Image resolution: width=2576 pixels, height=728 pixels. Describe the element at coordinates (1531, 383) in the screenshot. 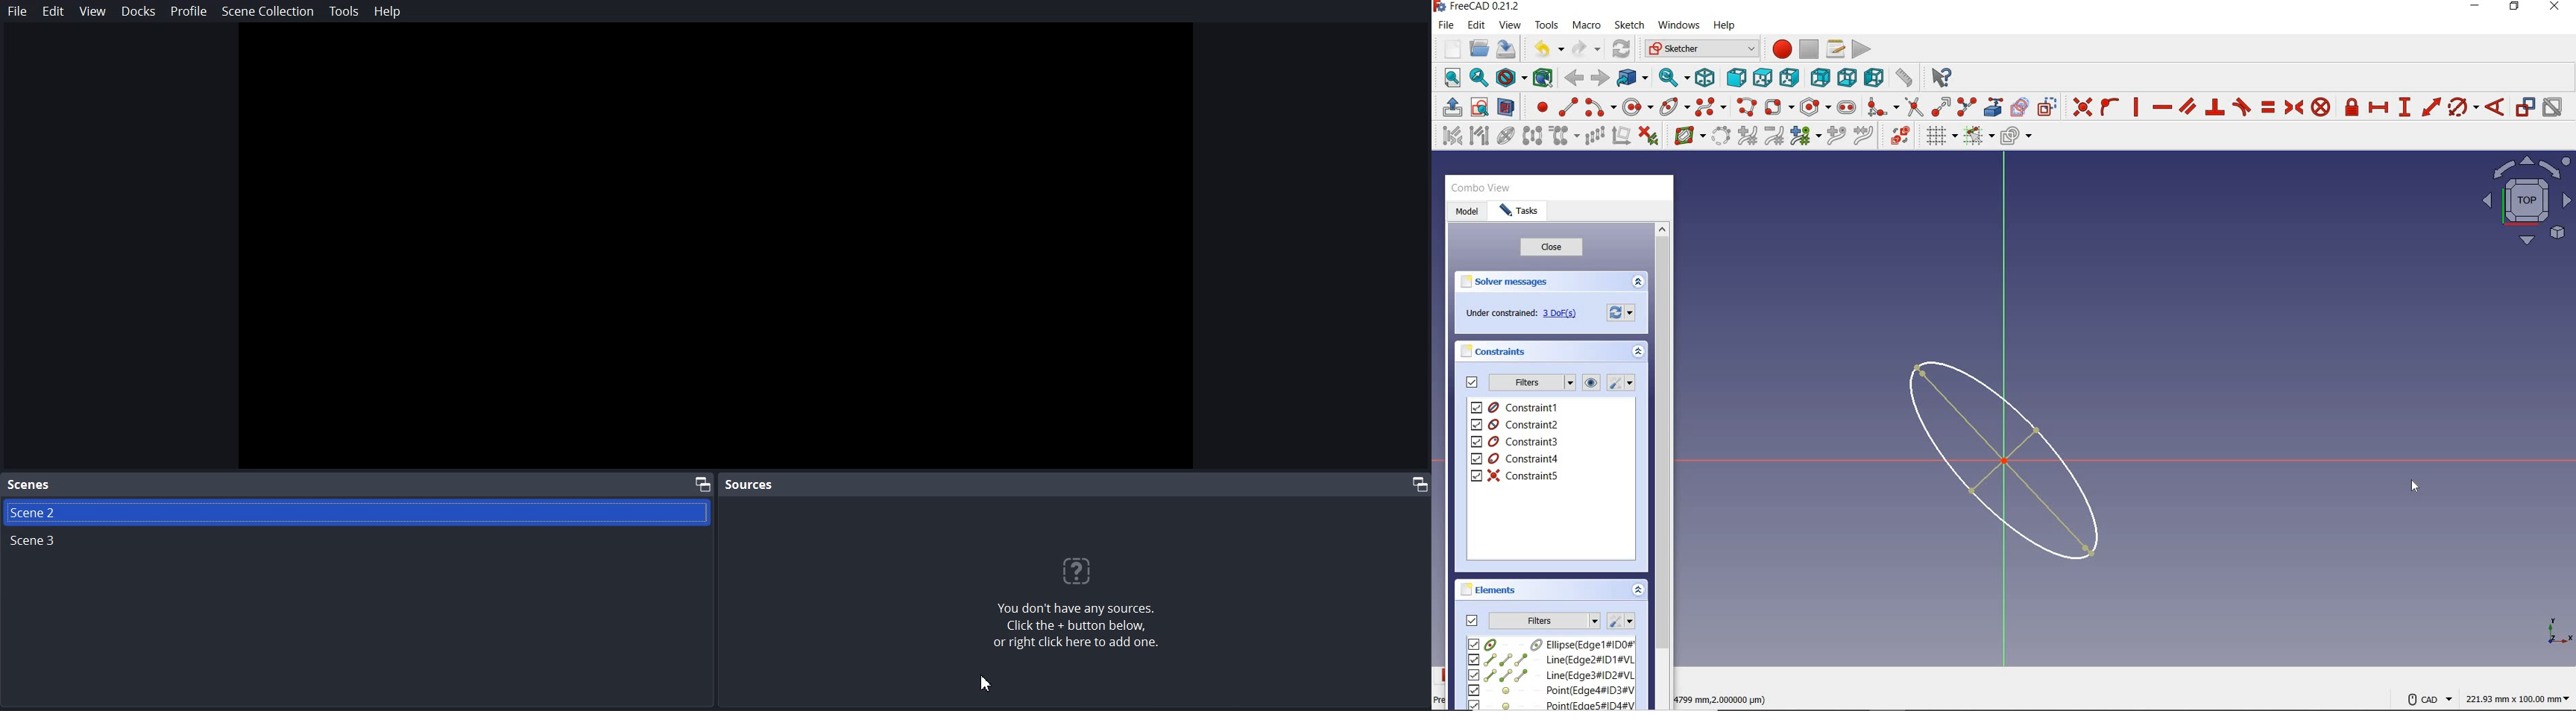

I see `filters` at that location.